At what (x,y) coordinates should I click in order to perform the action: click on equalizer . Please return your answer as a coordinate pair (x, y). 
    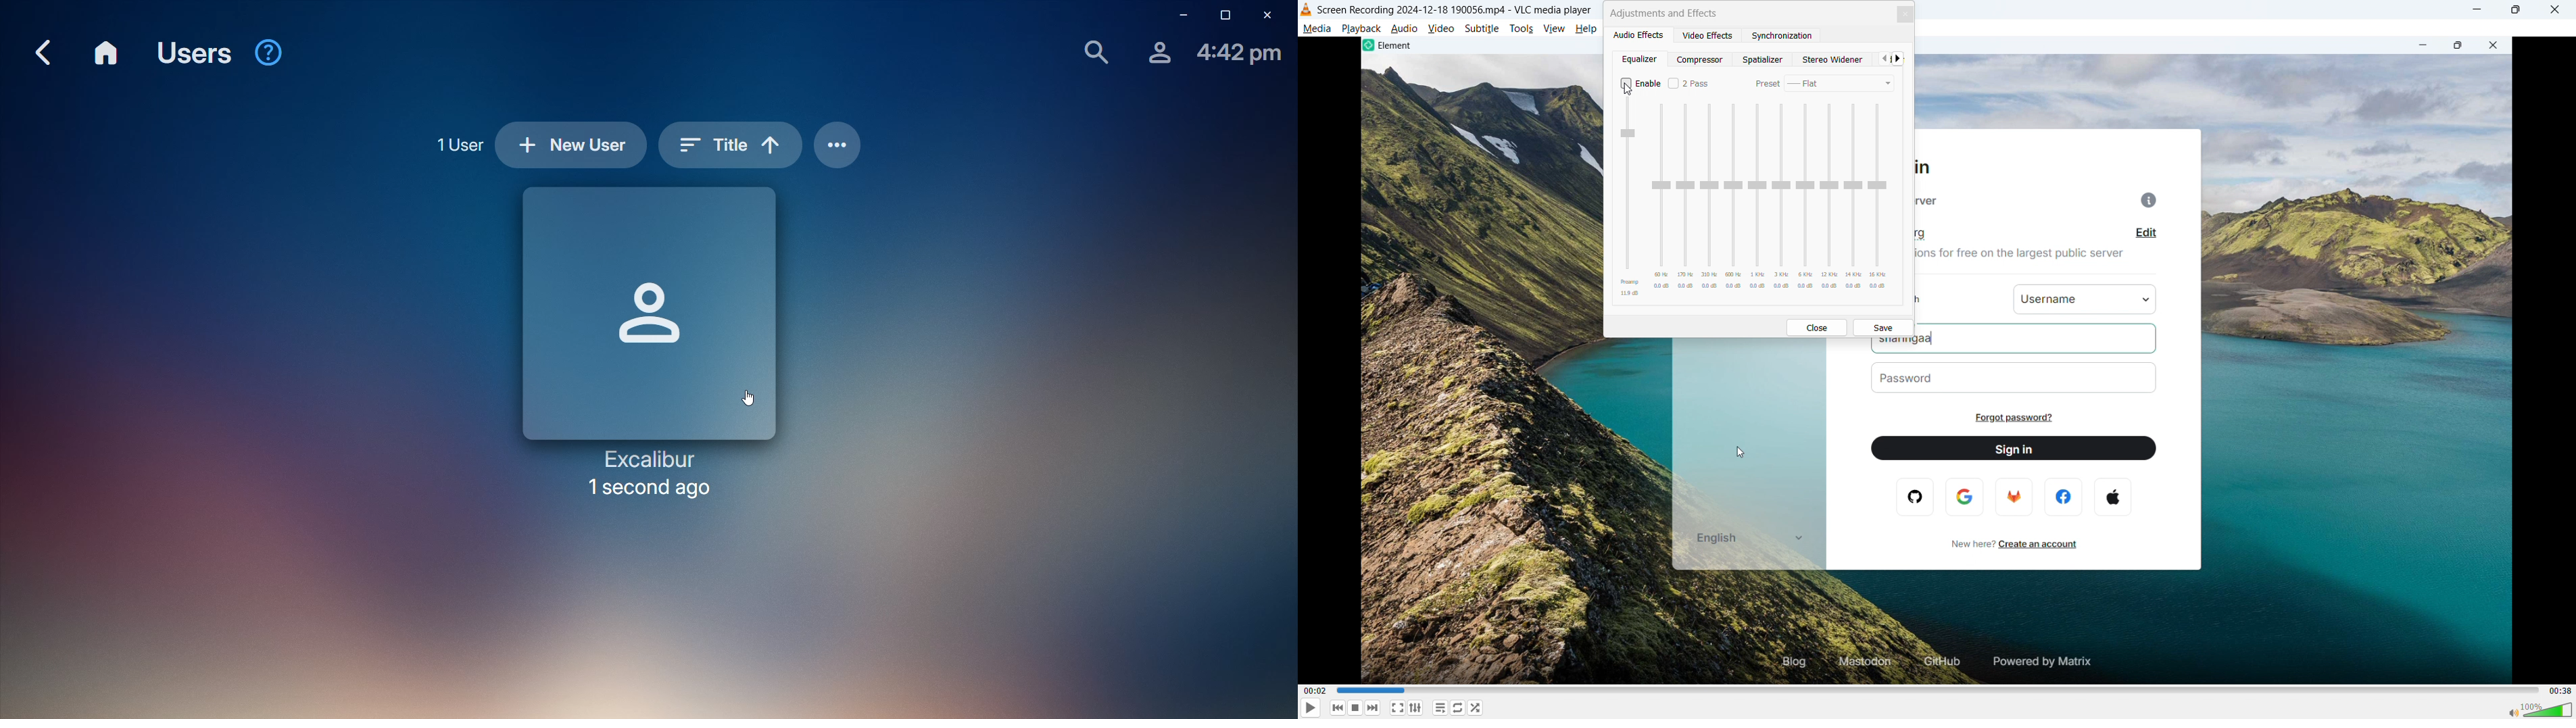
    Looking at the image, I should click on (1639, 60).